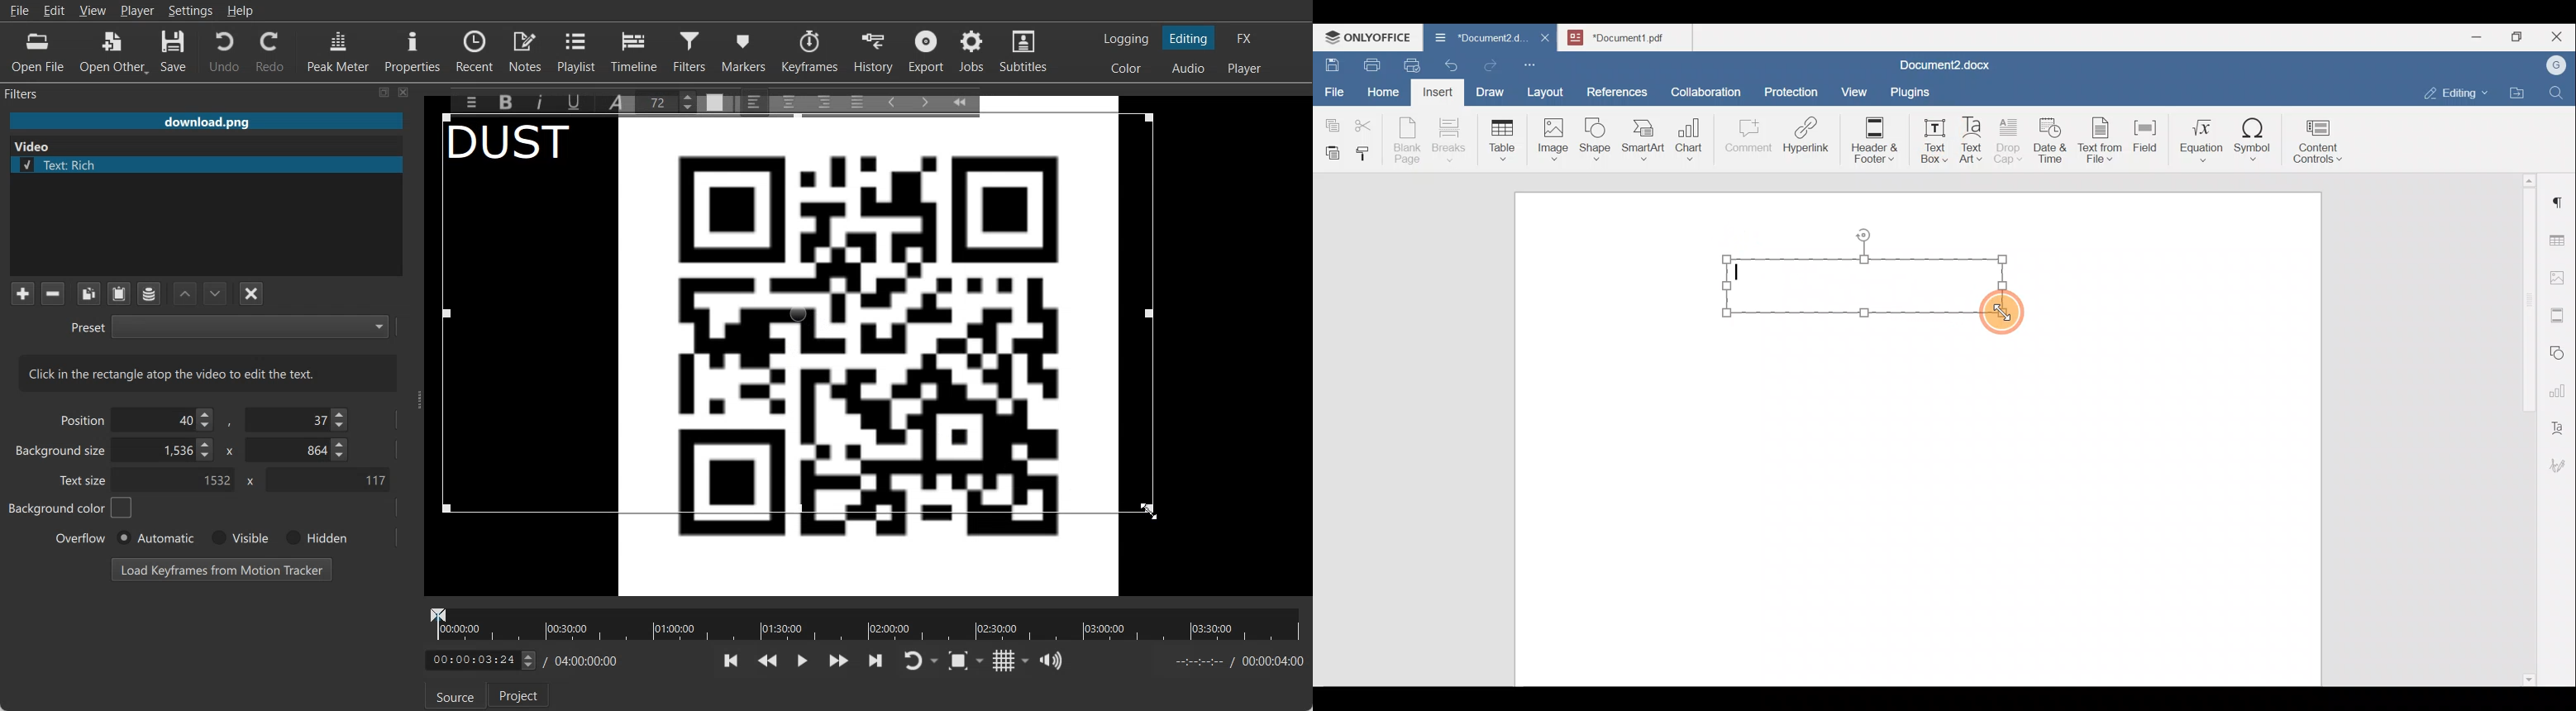  I want to click on File, so click(19, 11).